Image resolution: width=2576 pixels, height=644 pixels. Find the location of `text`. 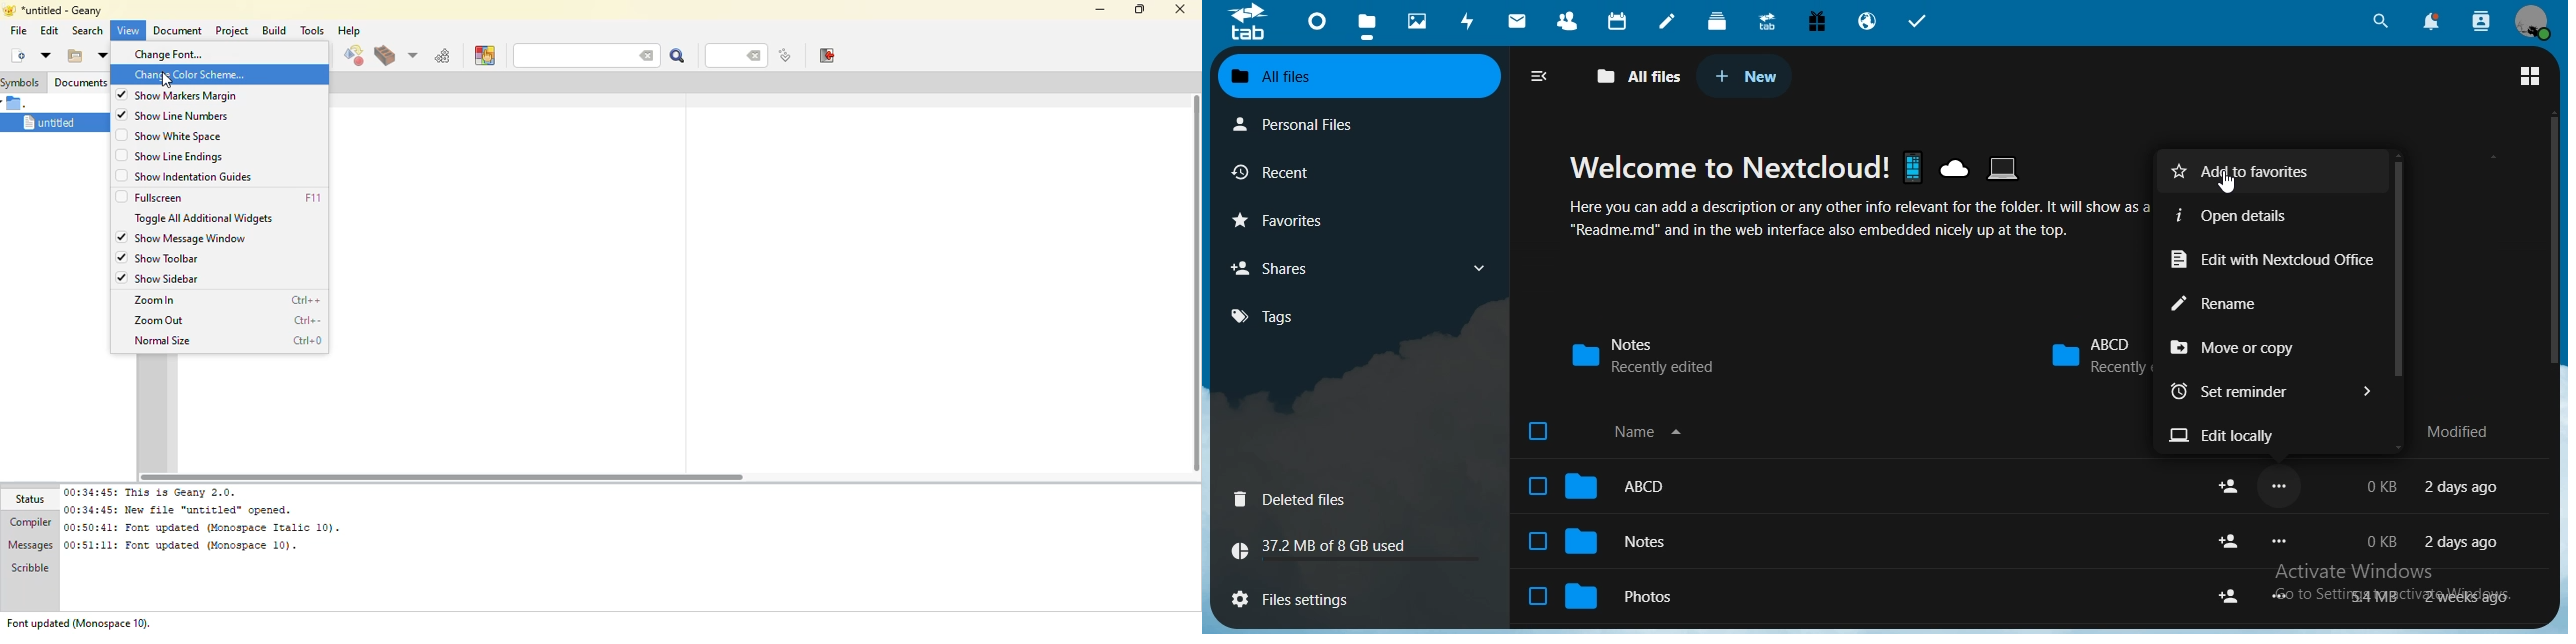

text is located at coordinates (1327, 542).